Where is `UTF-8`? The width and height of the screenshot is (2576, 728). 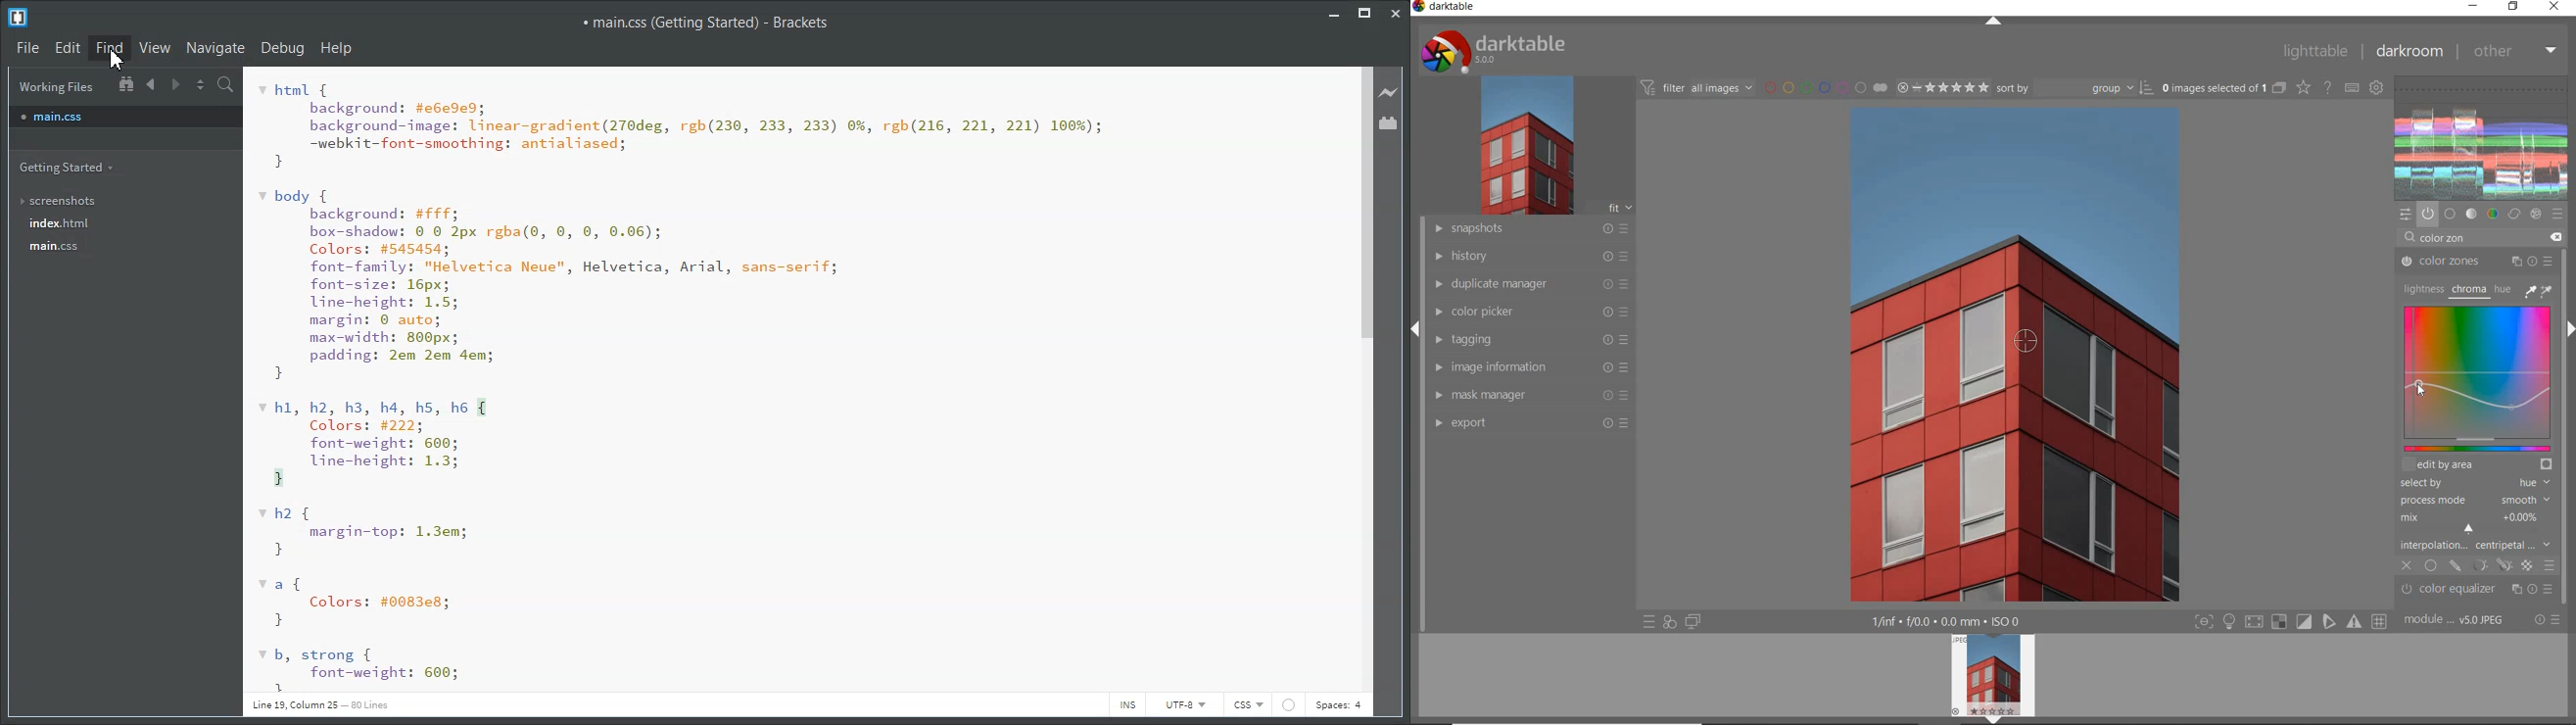
UTF-8 is located at coordinates (1183, 704).